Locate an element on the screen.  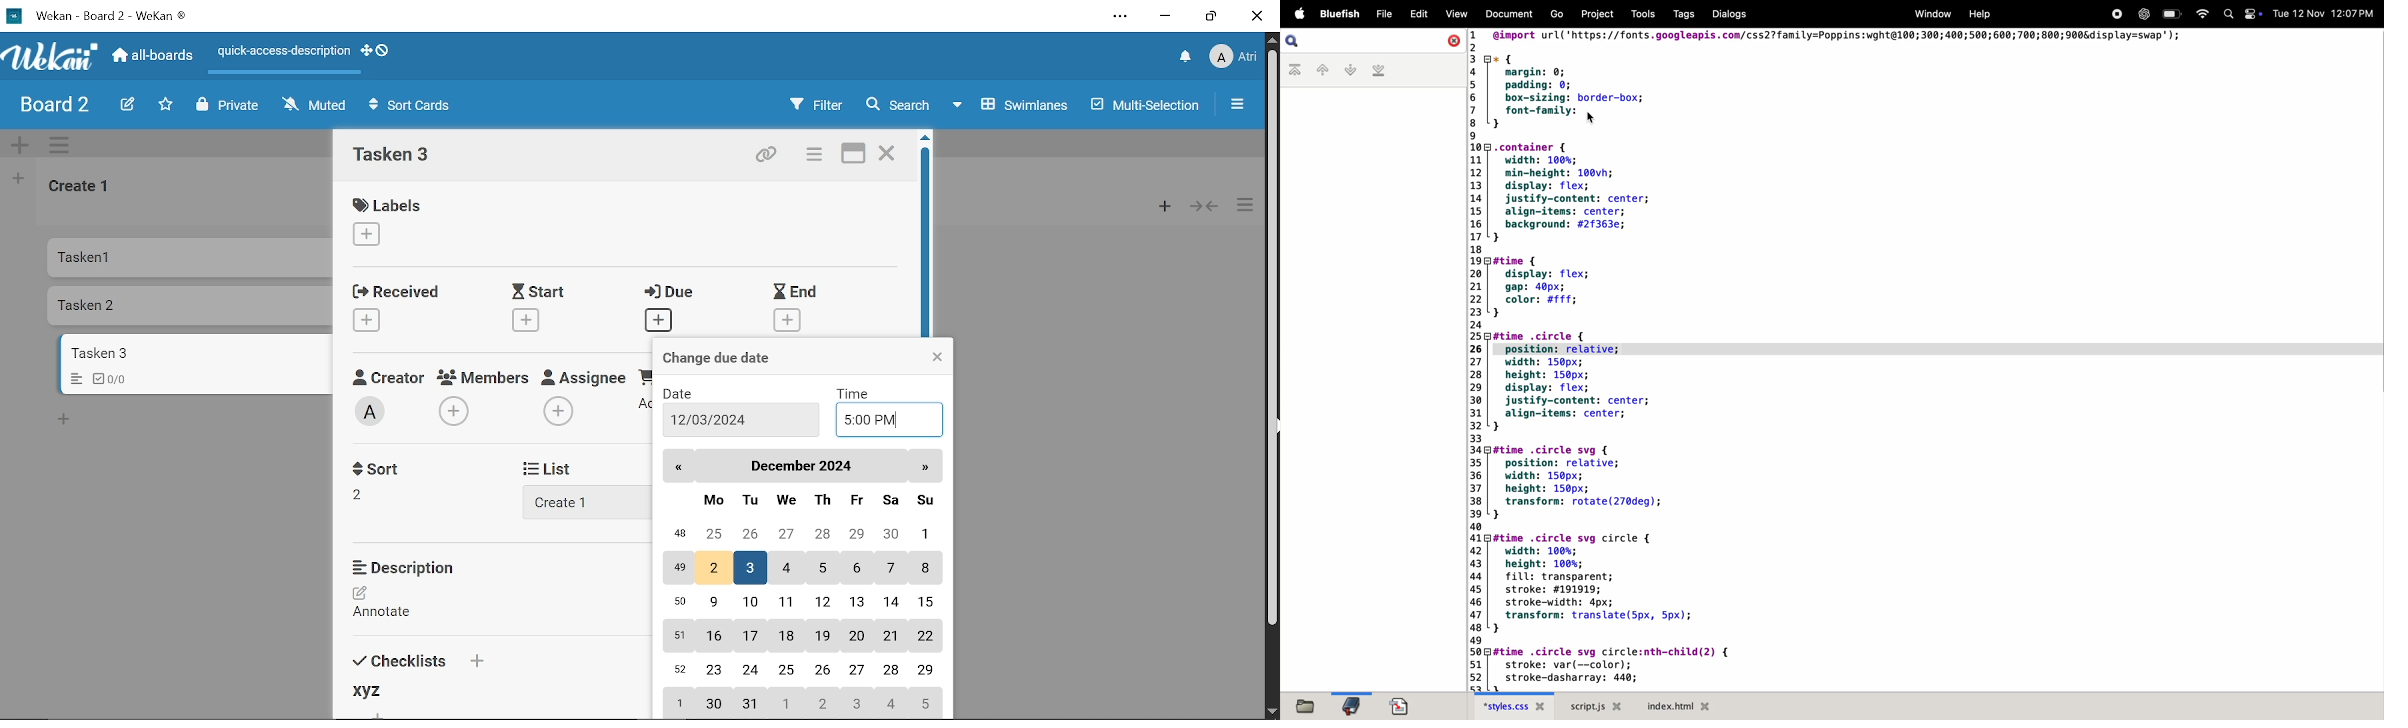
Change due date is located at coordinates (735, 357).